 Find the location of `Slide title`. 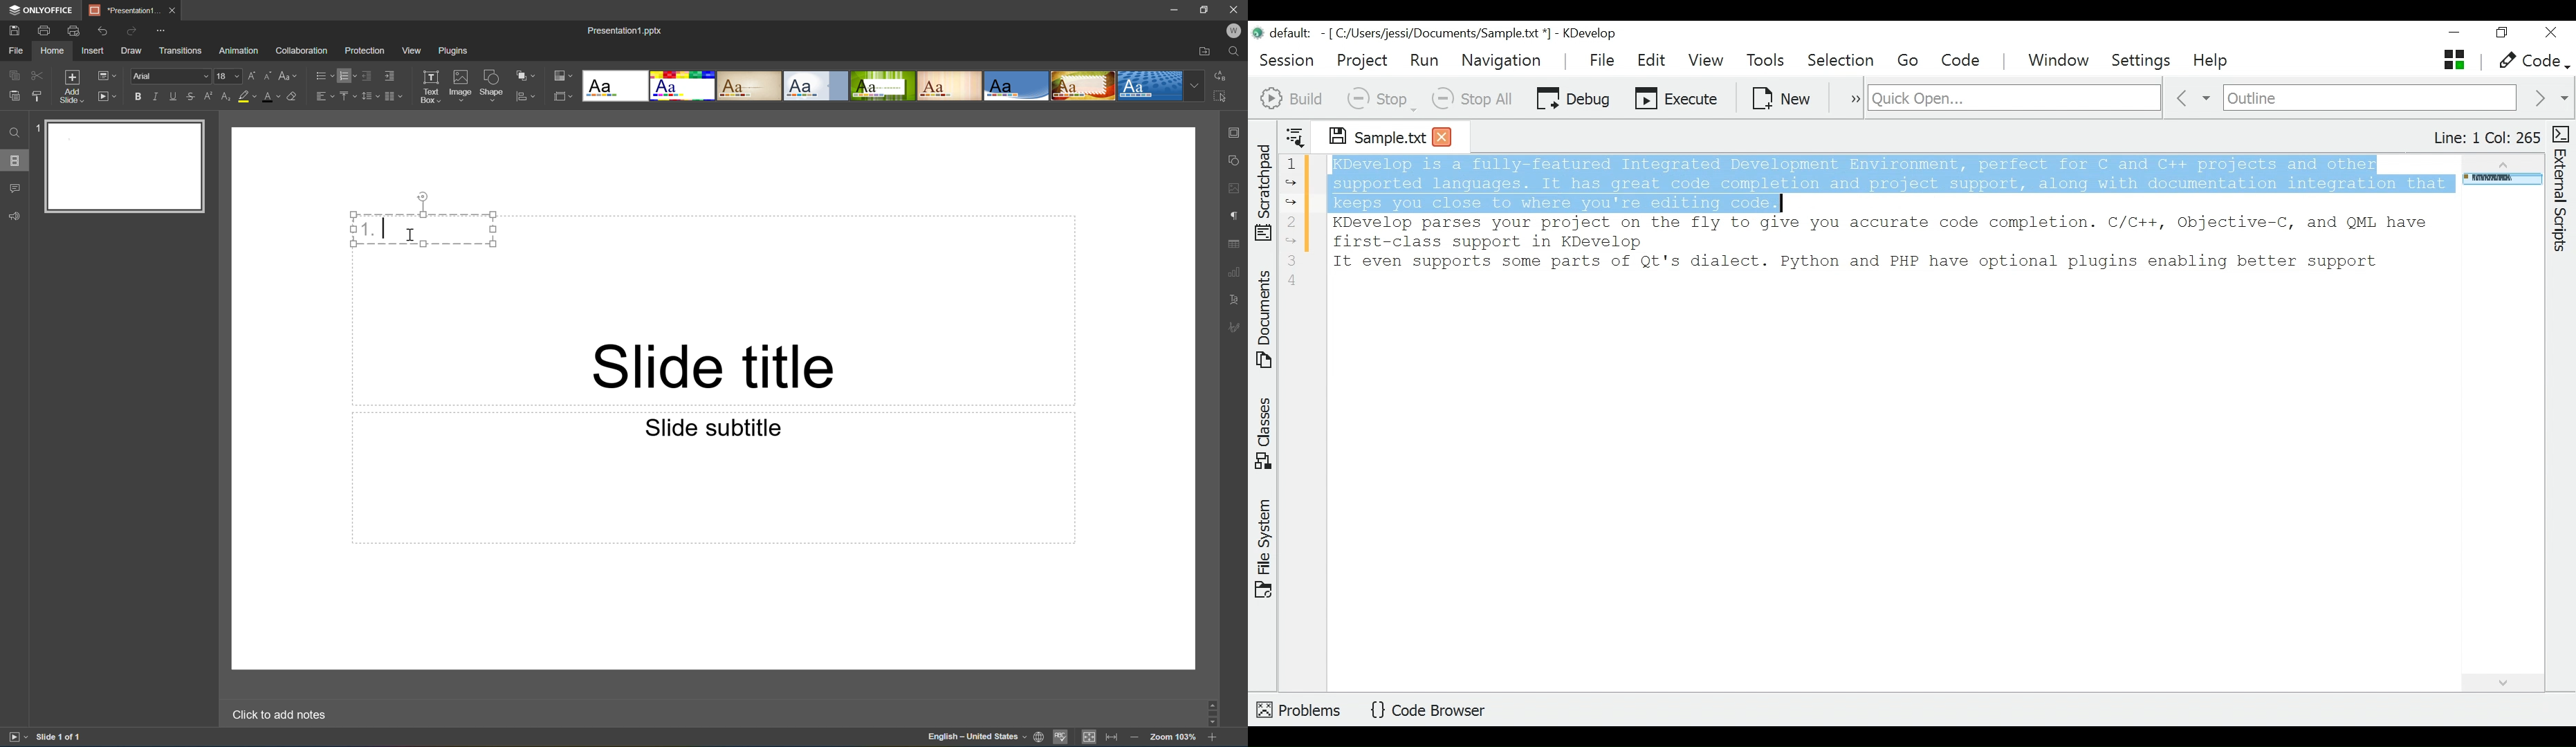

Slide title is located at coordinates (712, 367).